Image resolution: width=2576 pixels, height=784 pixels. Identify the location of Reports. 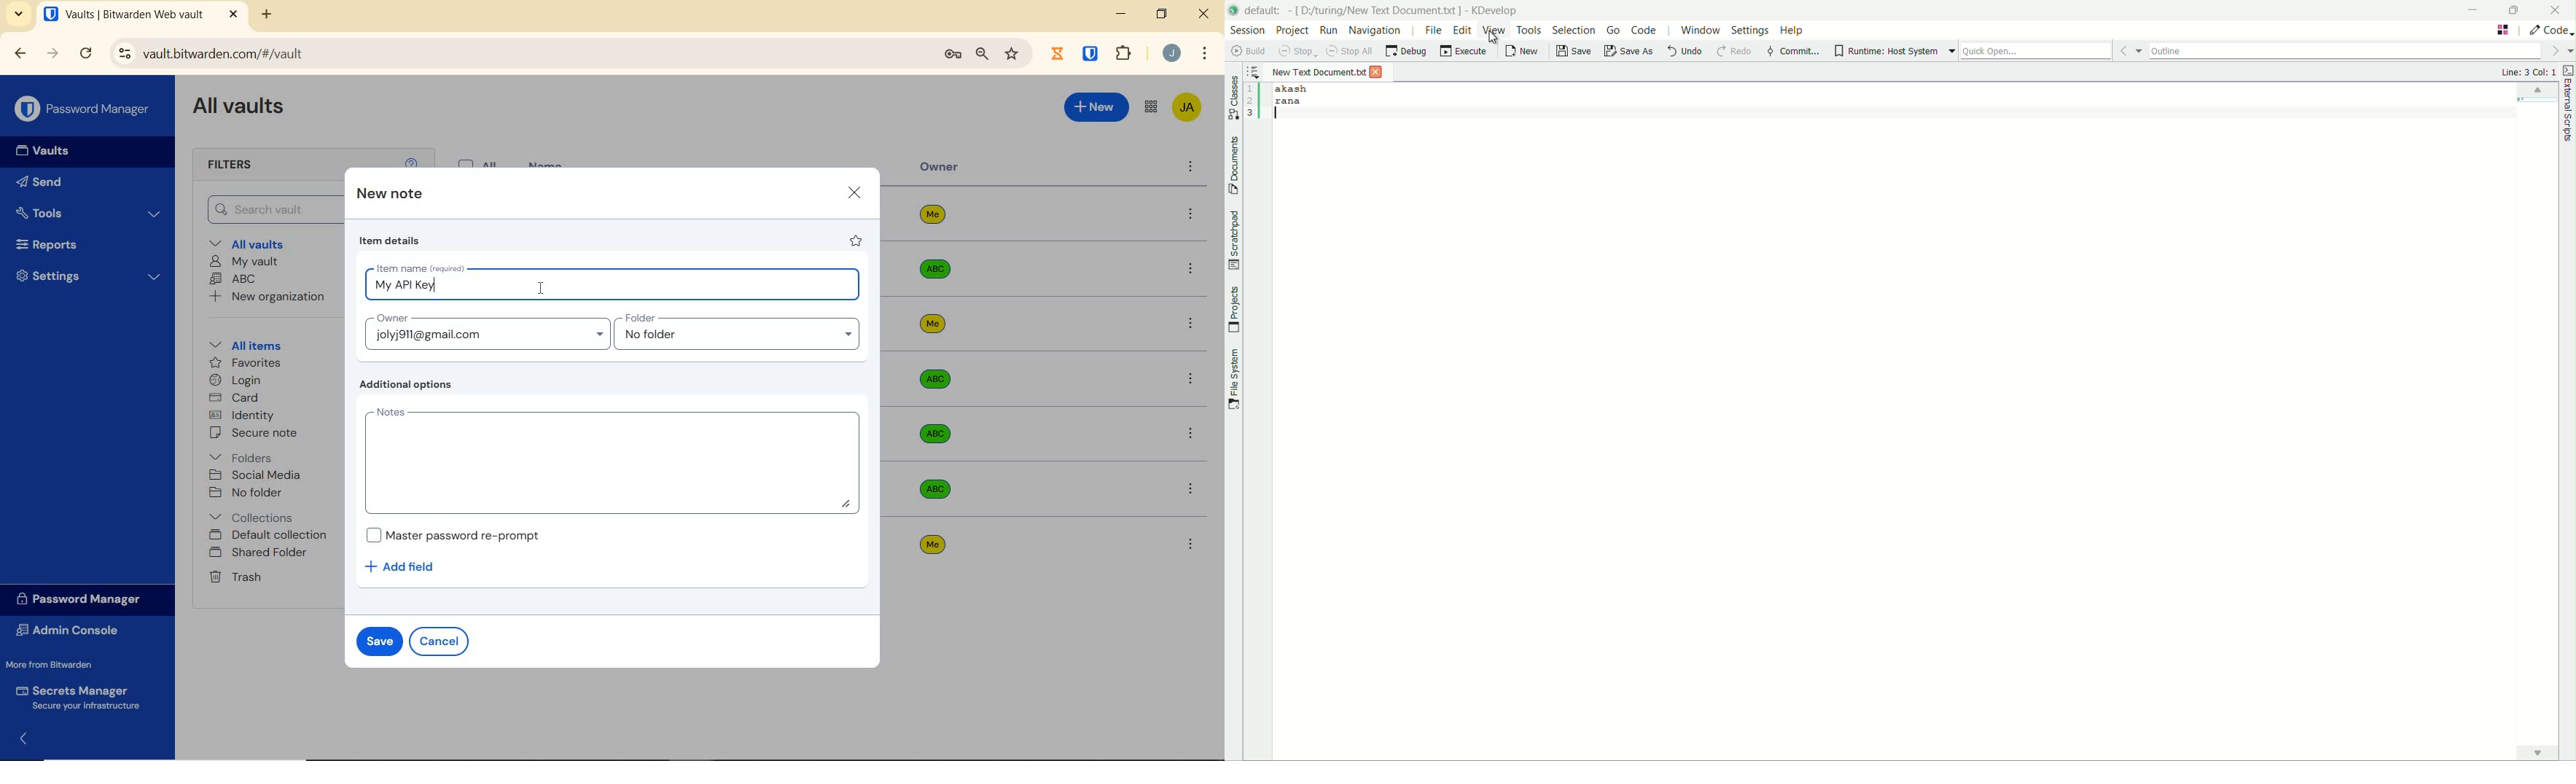
(83, 246).